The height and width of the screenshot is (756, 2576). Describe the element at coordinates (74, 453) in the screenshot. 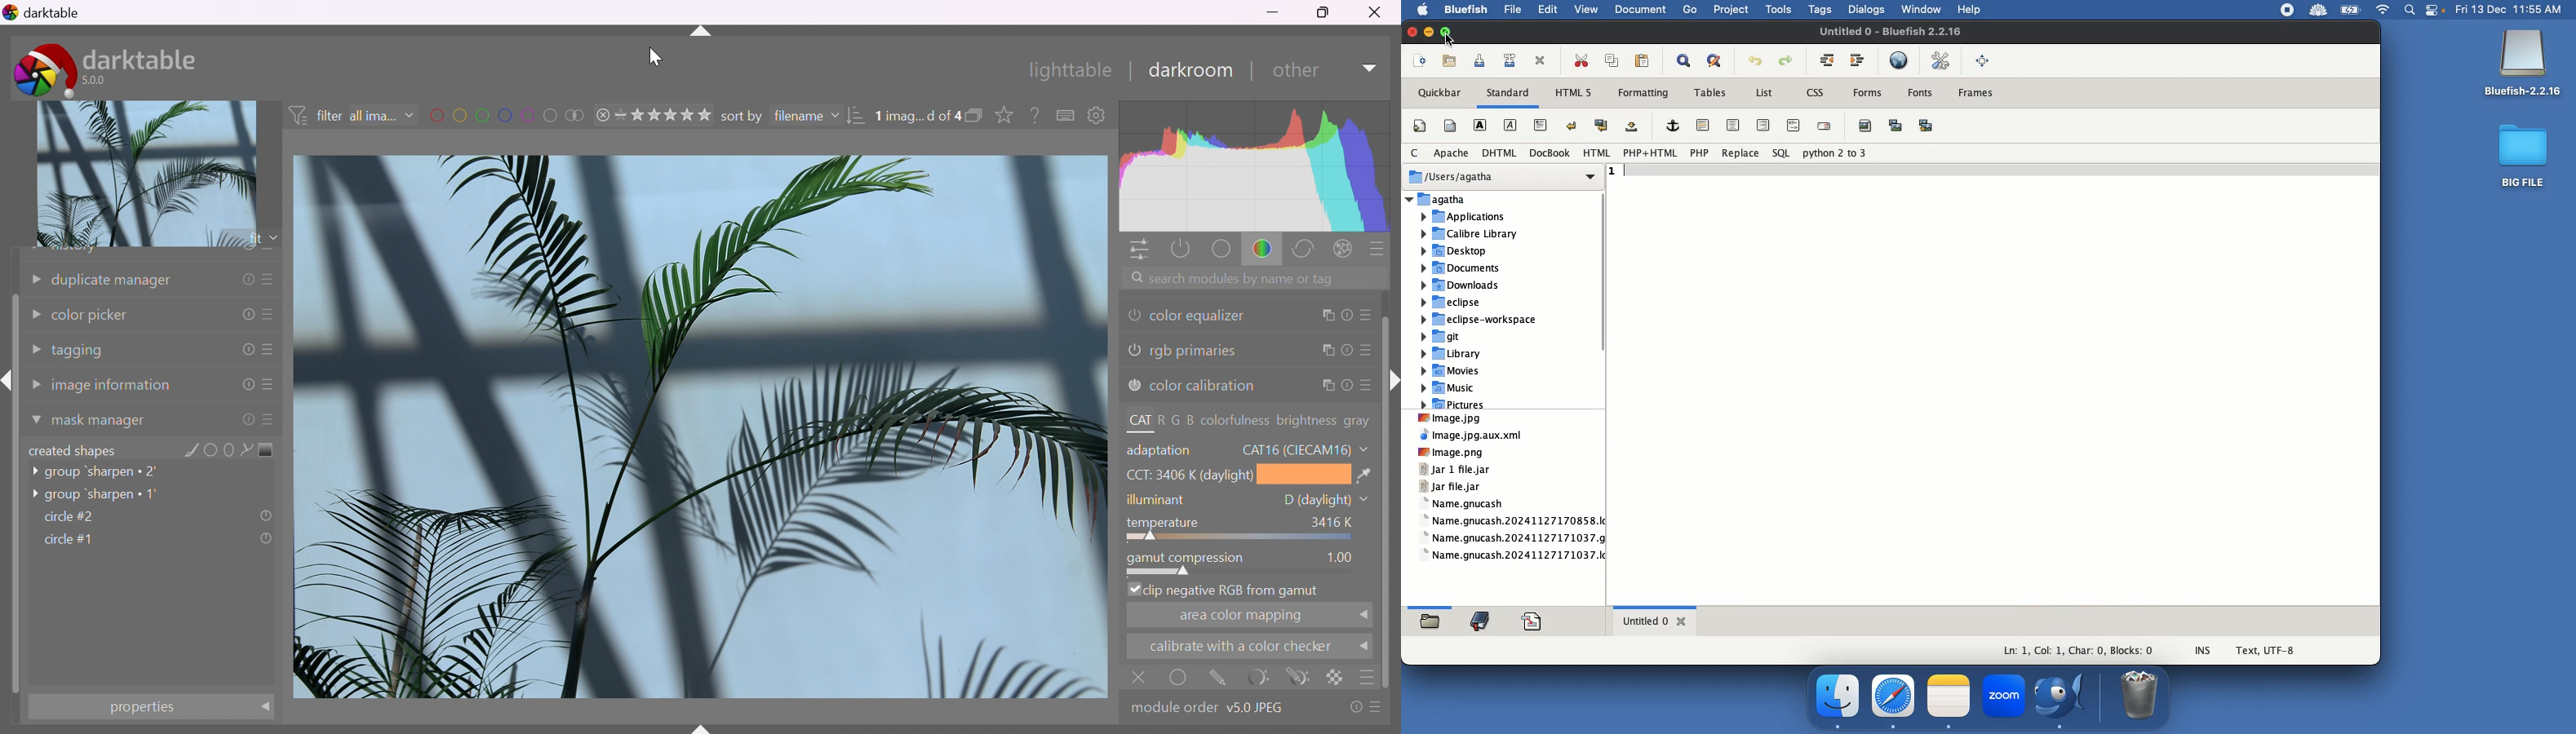

I see `created shapes` at that location.